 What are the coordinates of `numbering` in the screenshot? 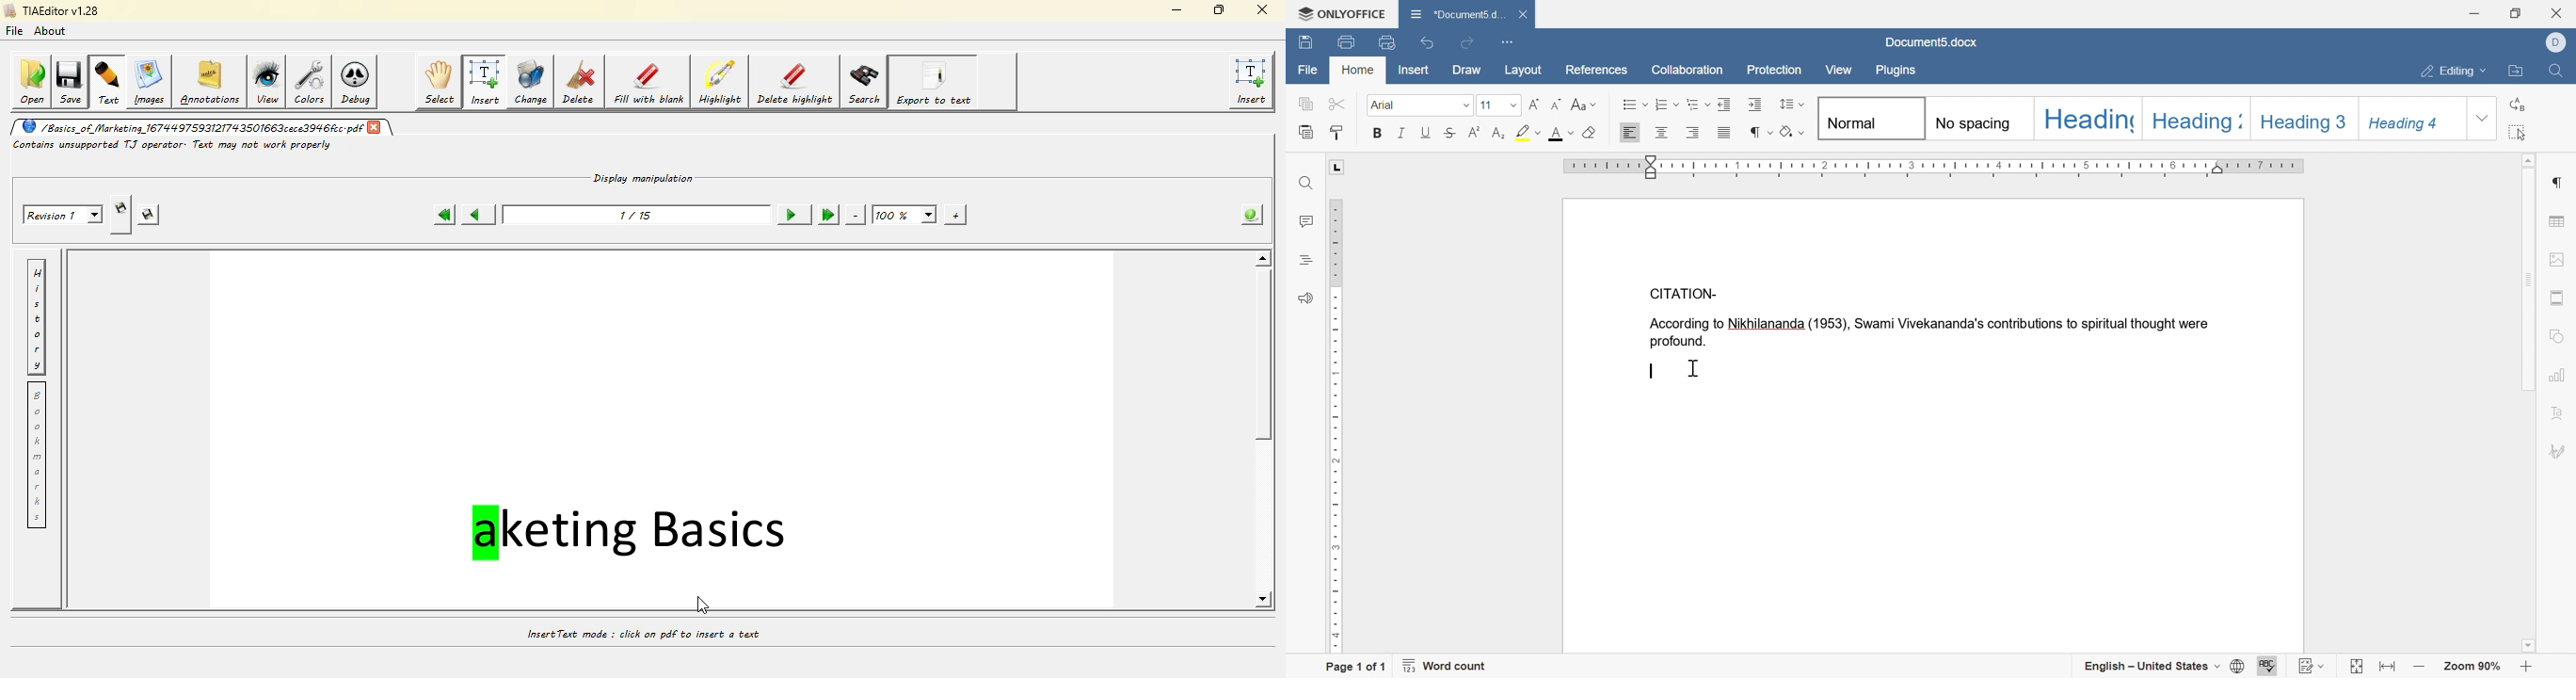 It's located at (1667, 103).